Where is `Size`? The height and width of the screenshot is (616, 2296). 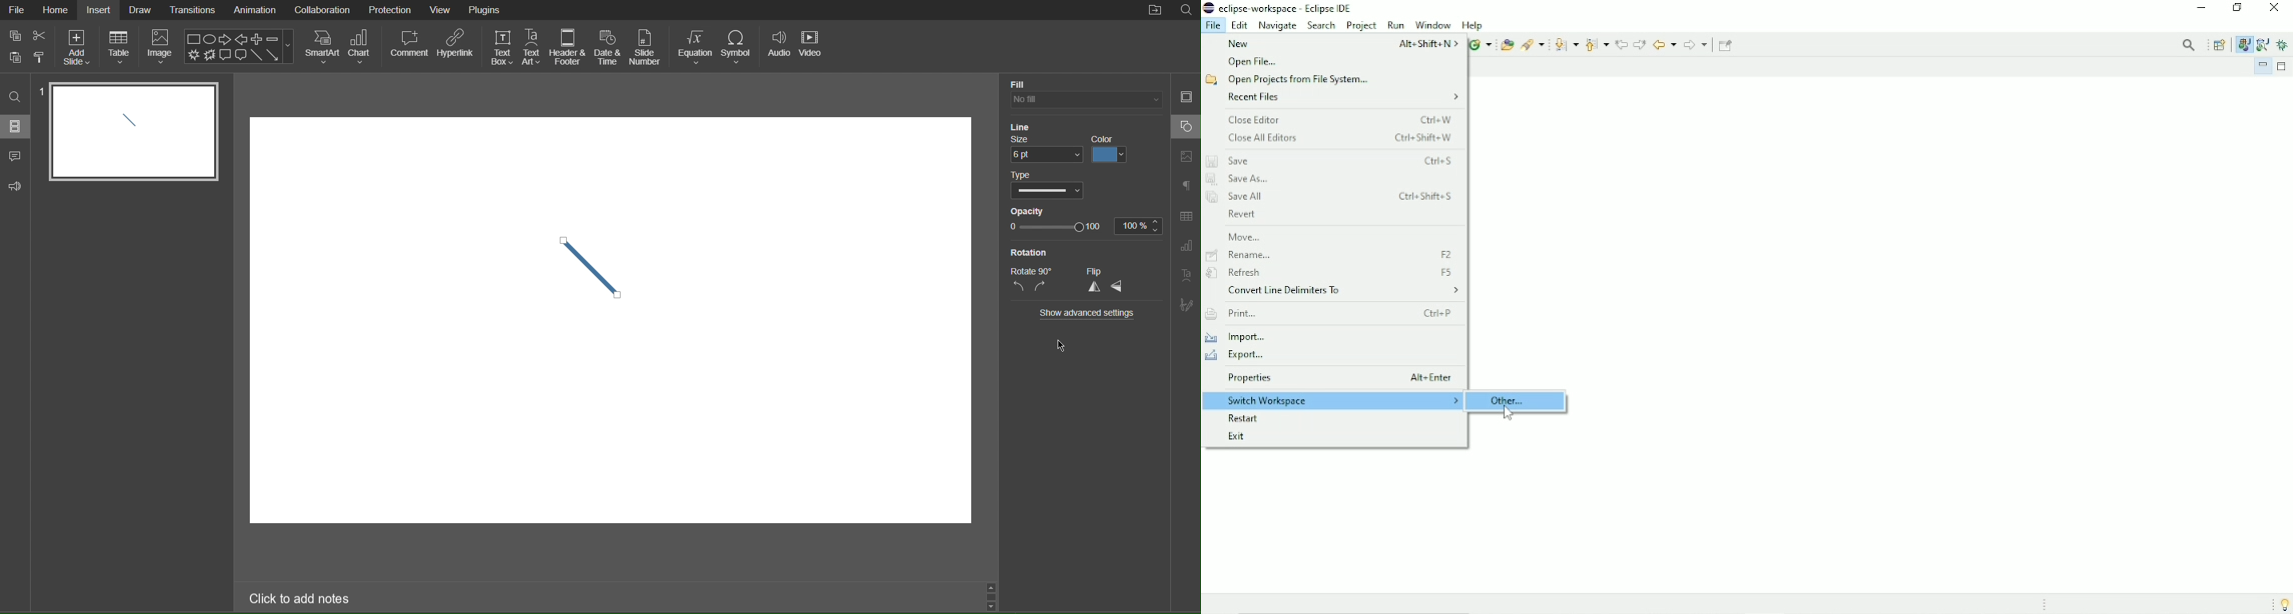
Size is located at coordinates (1026, 139).